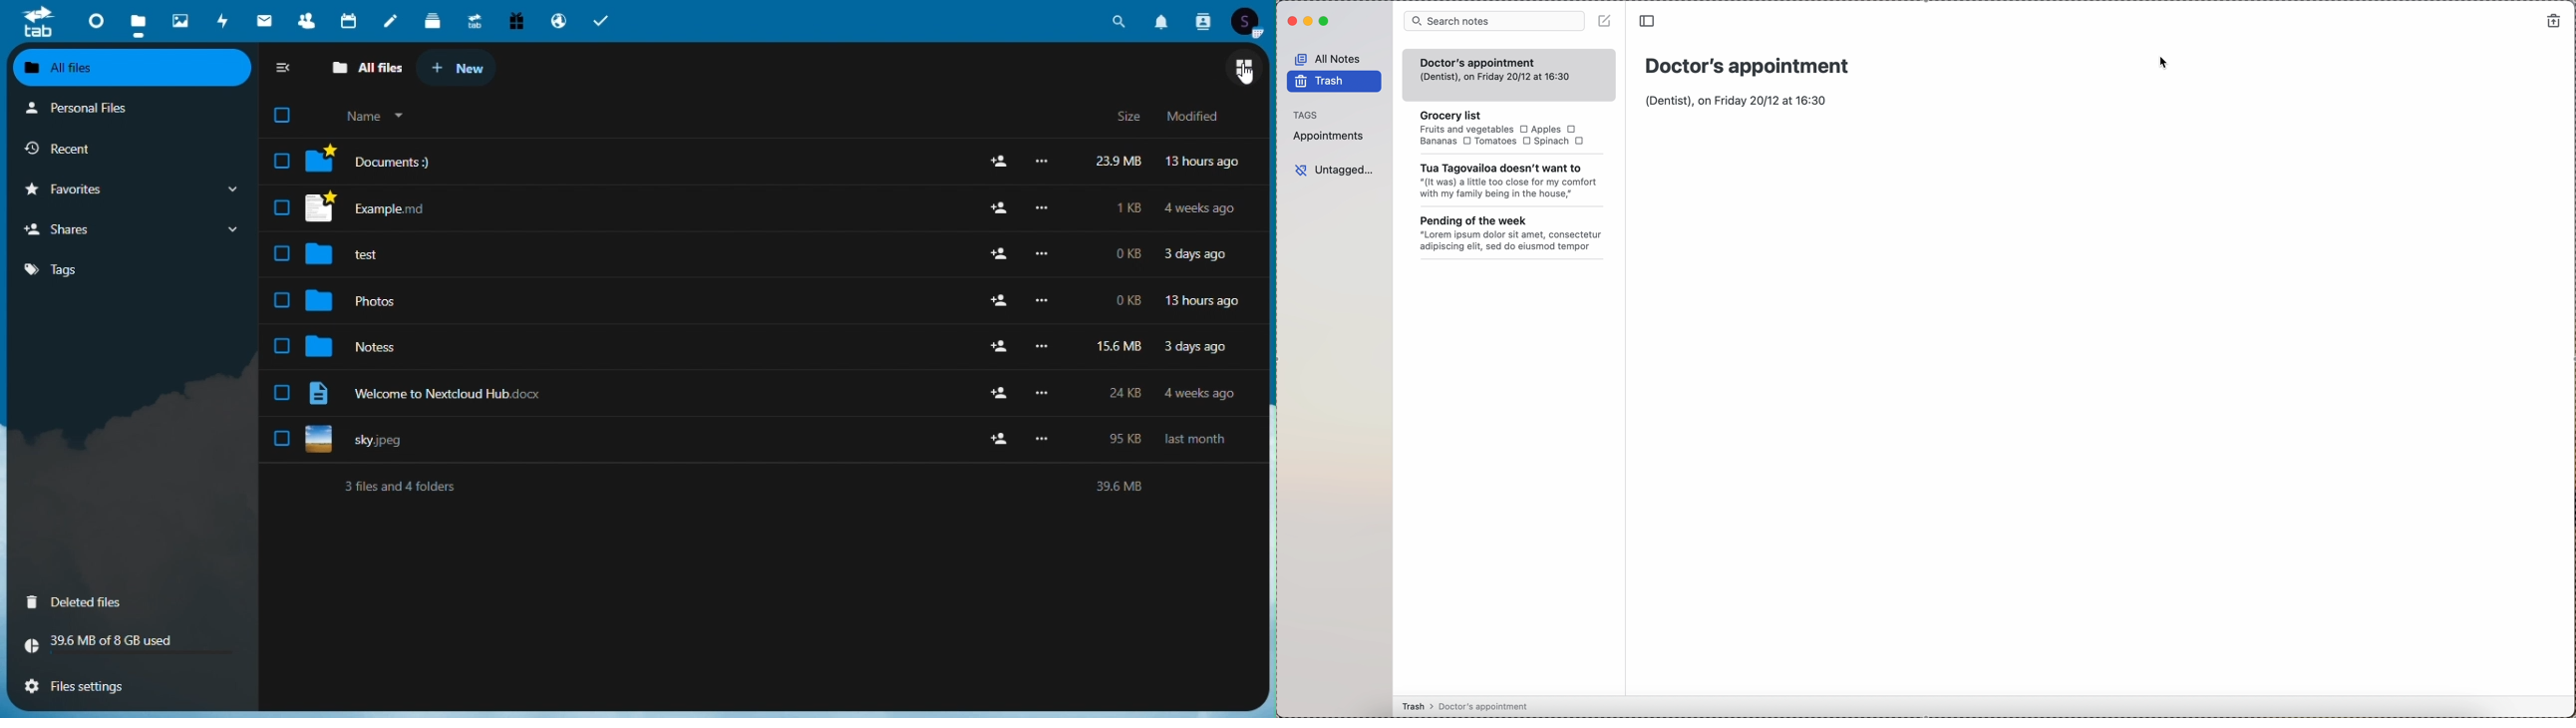 This screenshot has height=728, width=2576. I want to click on personal files, so click(117, 109).